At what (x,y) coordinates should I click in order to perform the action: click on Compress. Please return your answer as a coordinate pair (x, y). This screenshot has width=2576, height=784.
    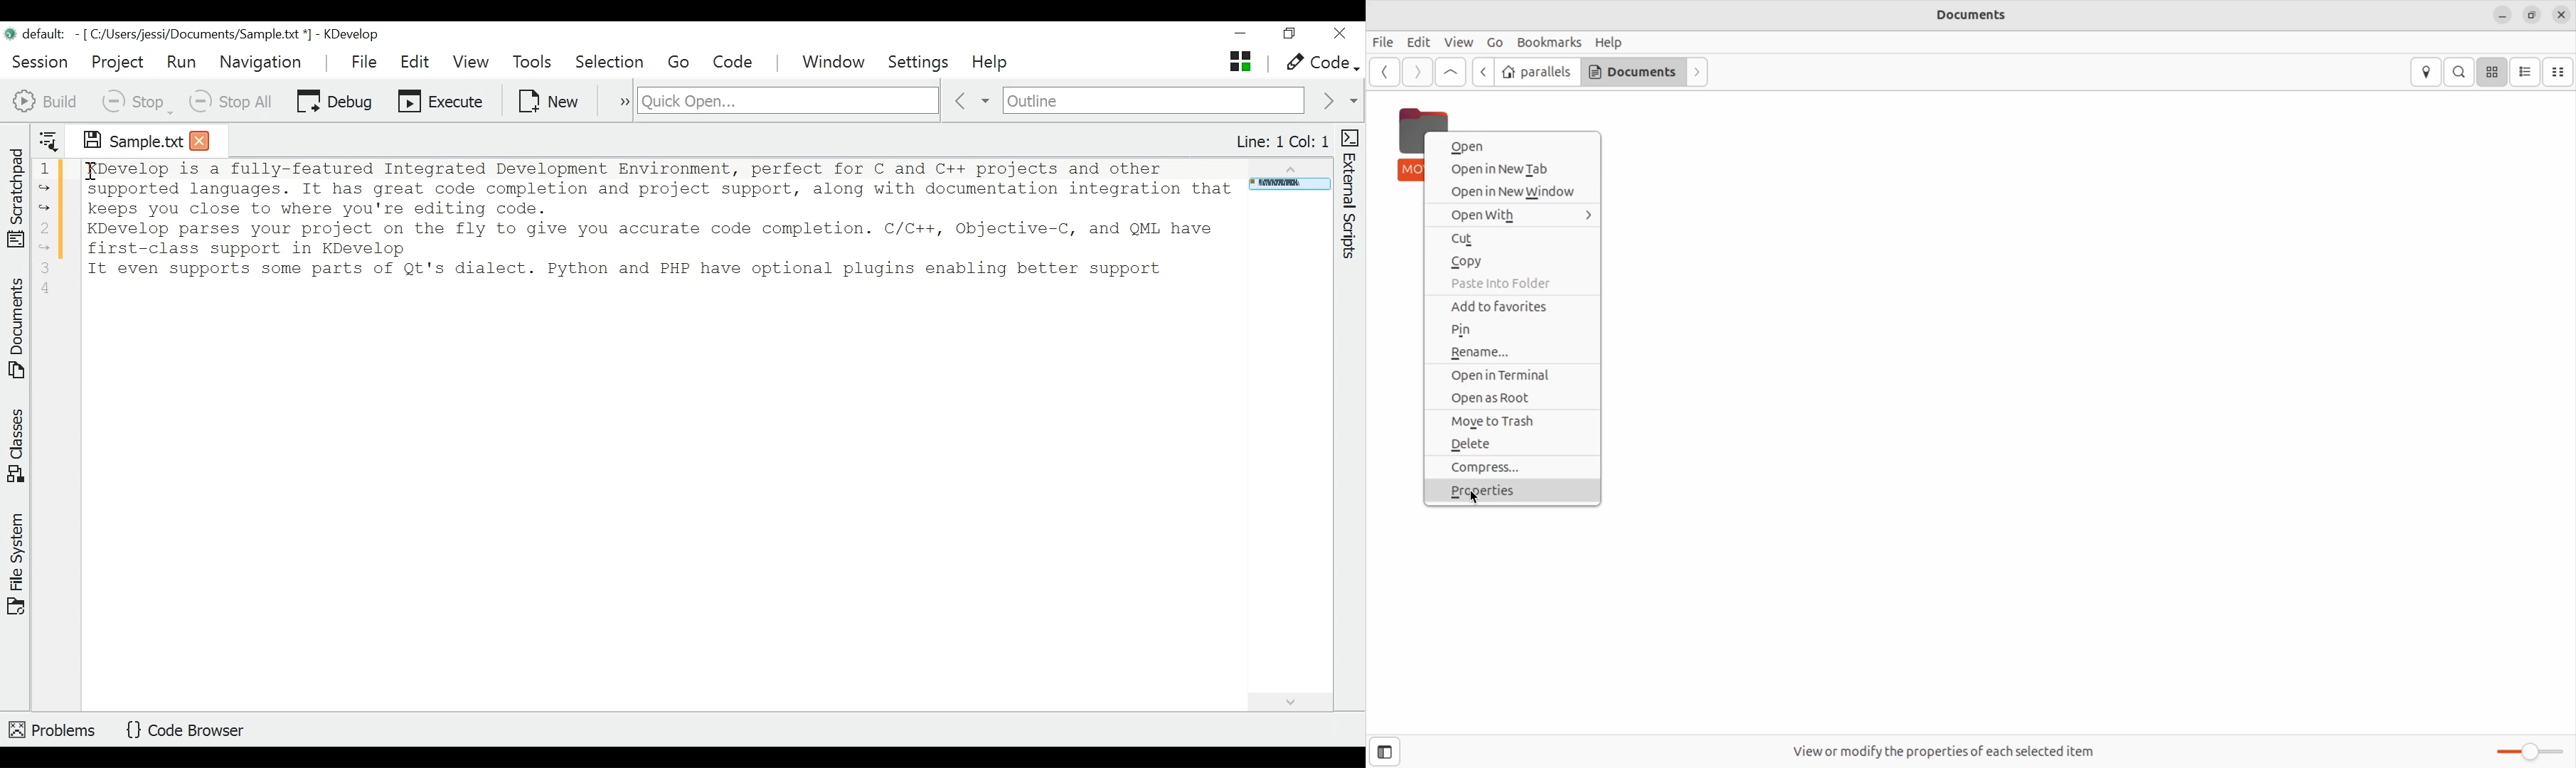
    Looking at the image, I should click on (1512, 467).